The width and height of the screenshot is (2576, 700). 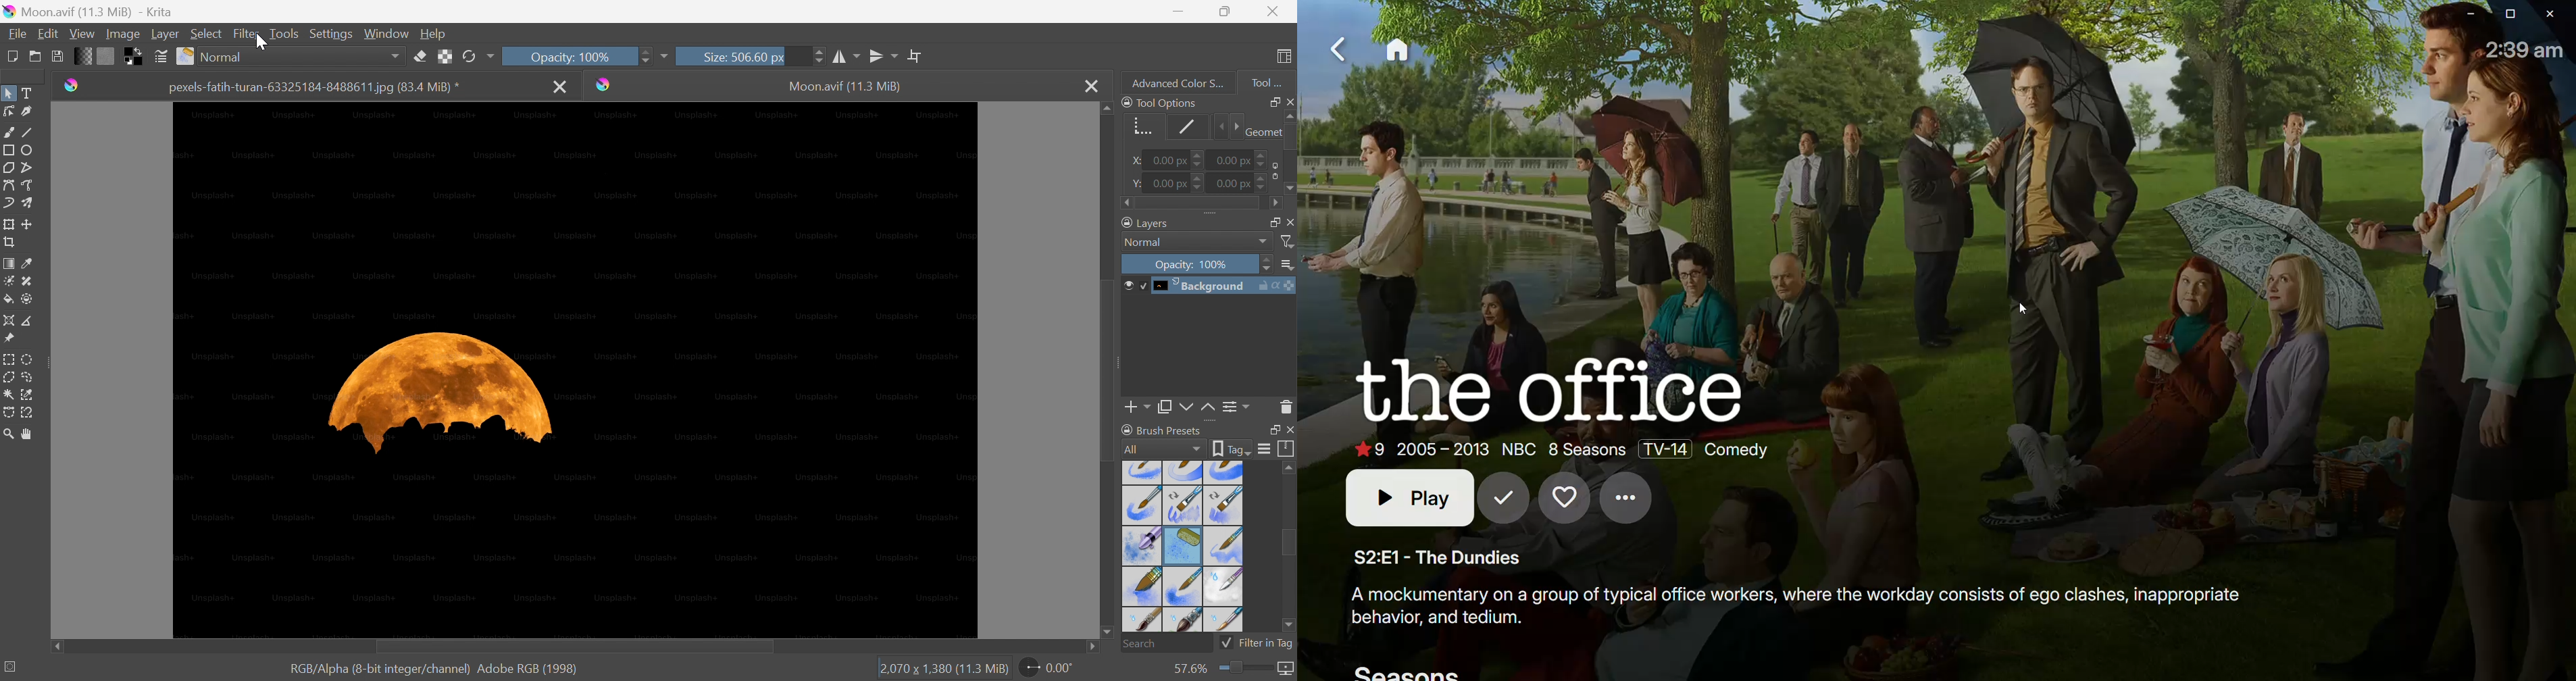 What do you see at coordinates (1289, 101) in the screenshot?
I see `Close` at bounding box center [1289, 101].